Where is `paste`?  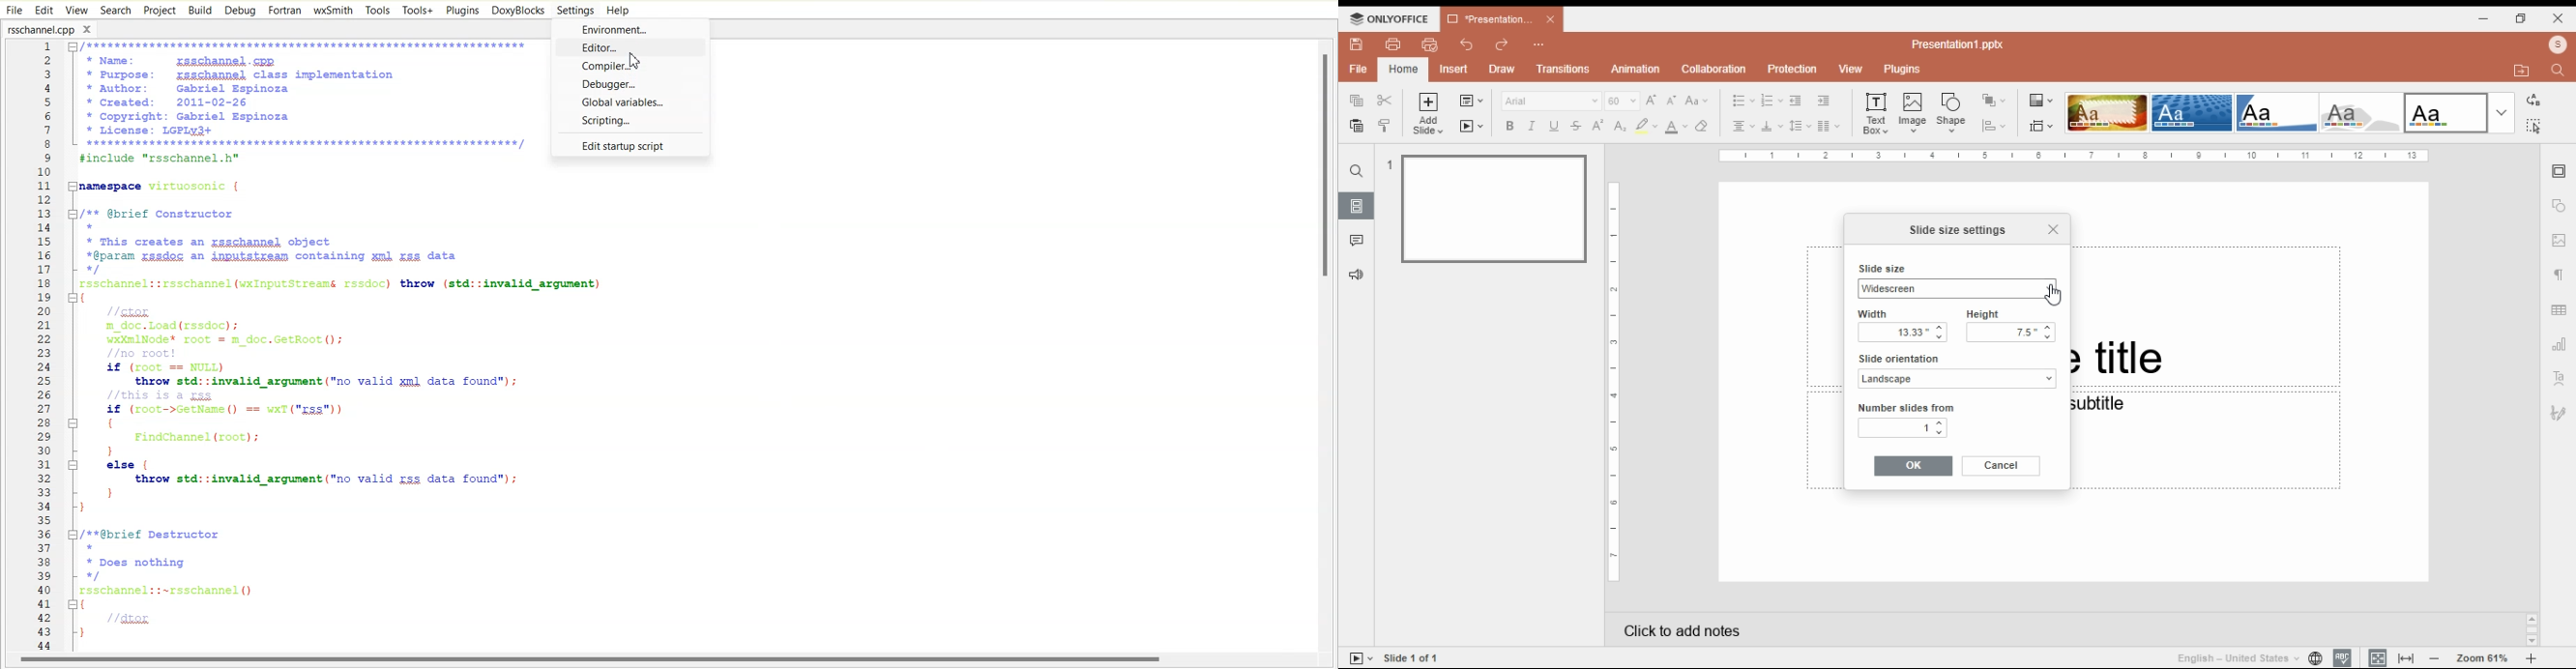
paste is located at coordinates (1355, 126).